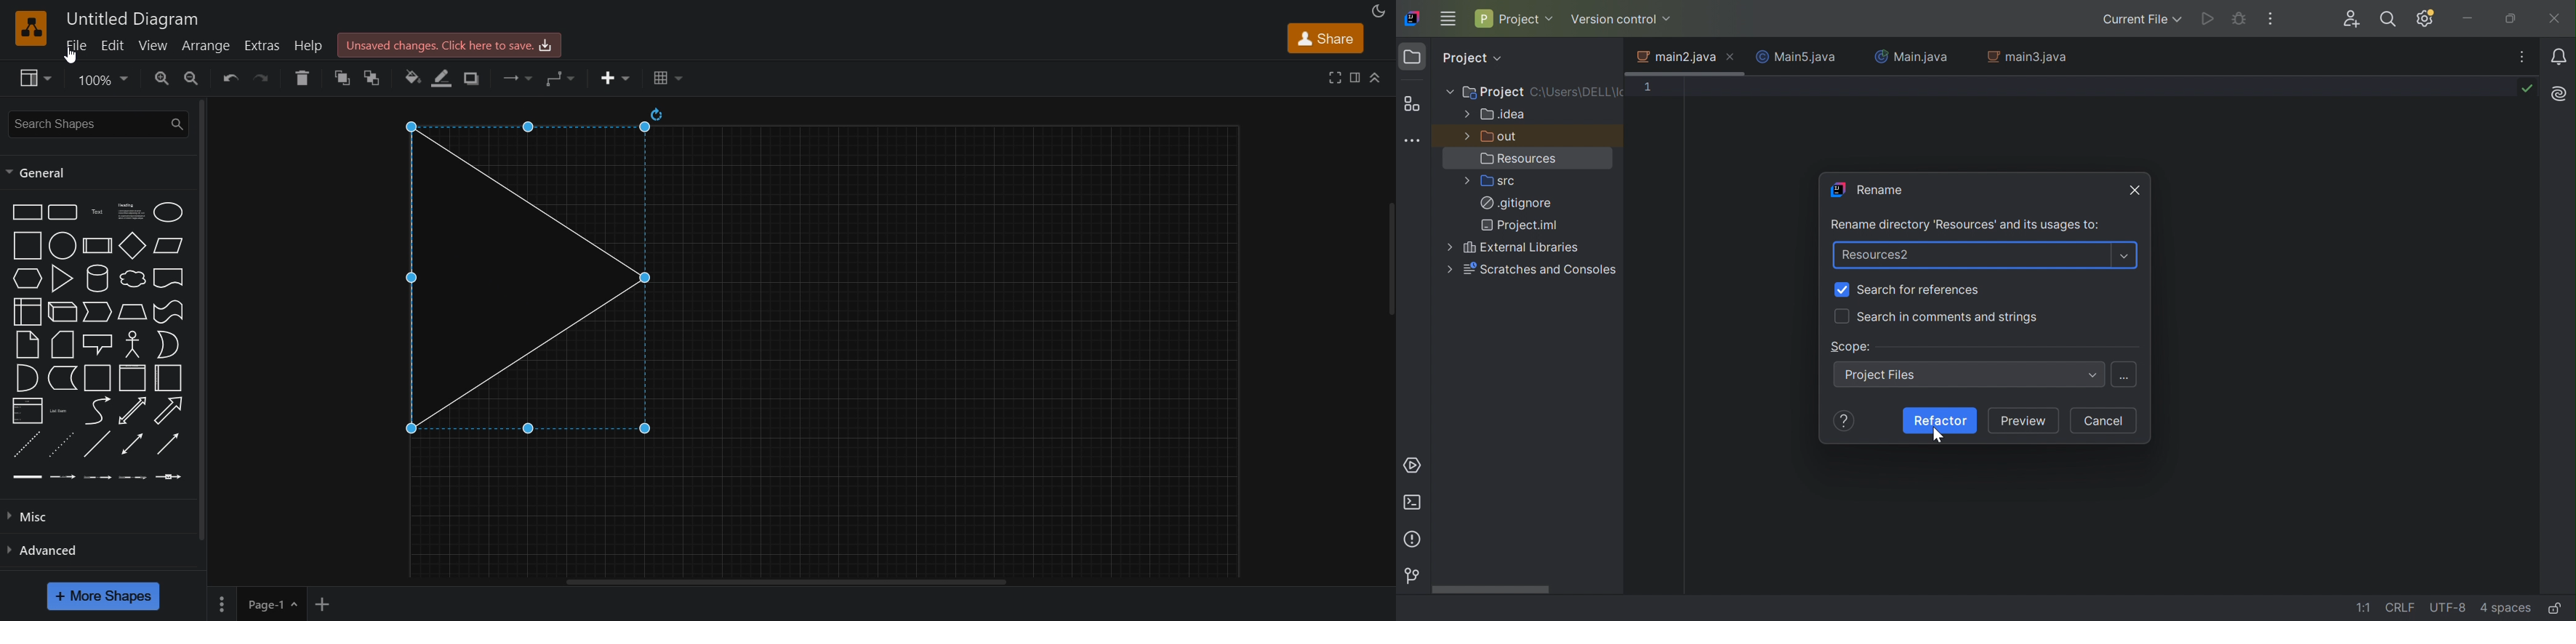 The image size is (2576, 644). Describe the element at coordinates (63, 212) in the screenshot. I see `rounded rectangle` at that location.